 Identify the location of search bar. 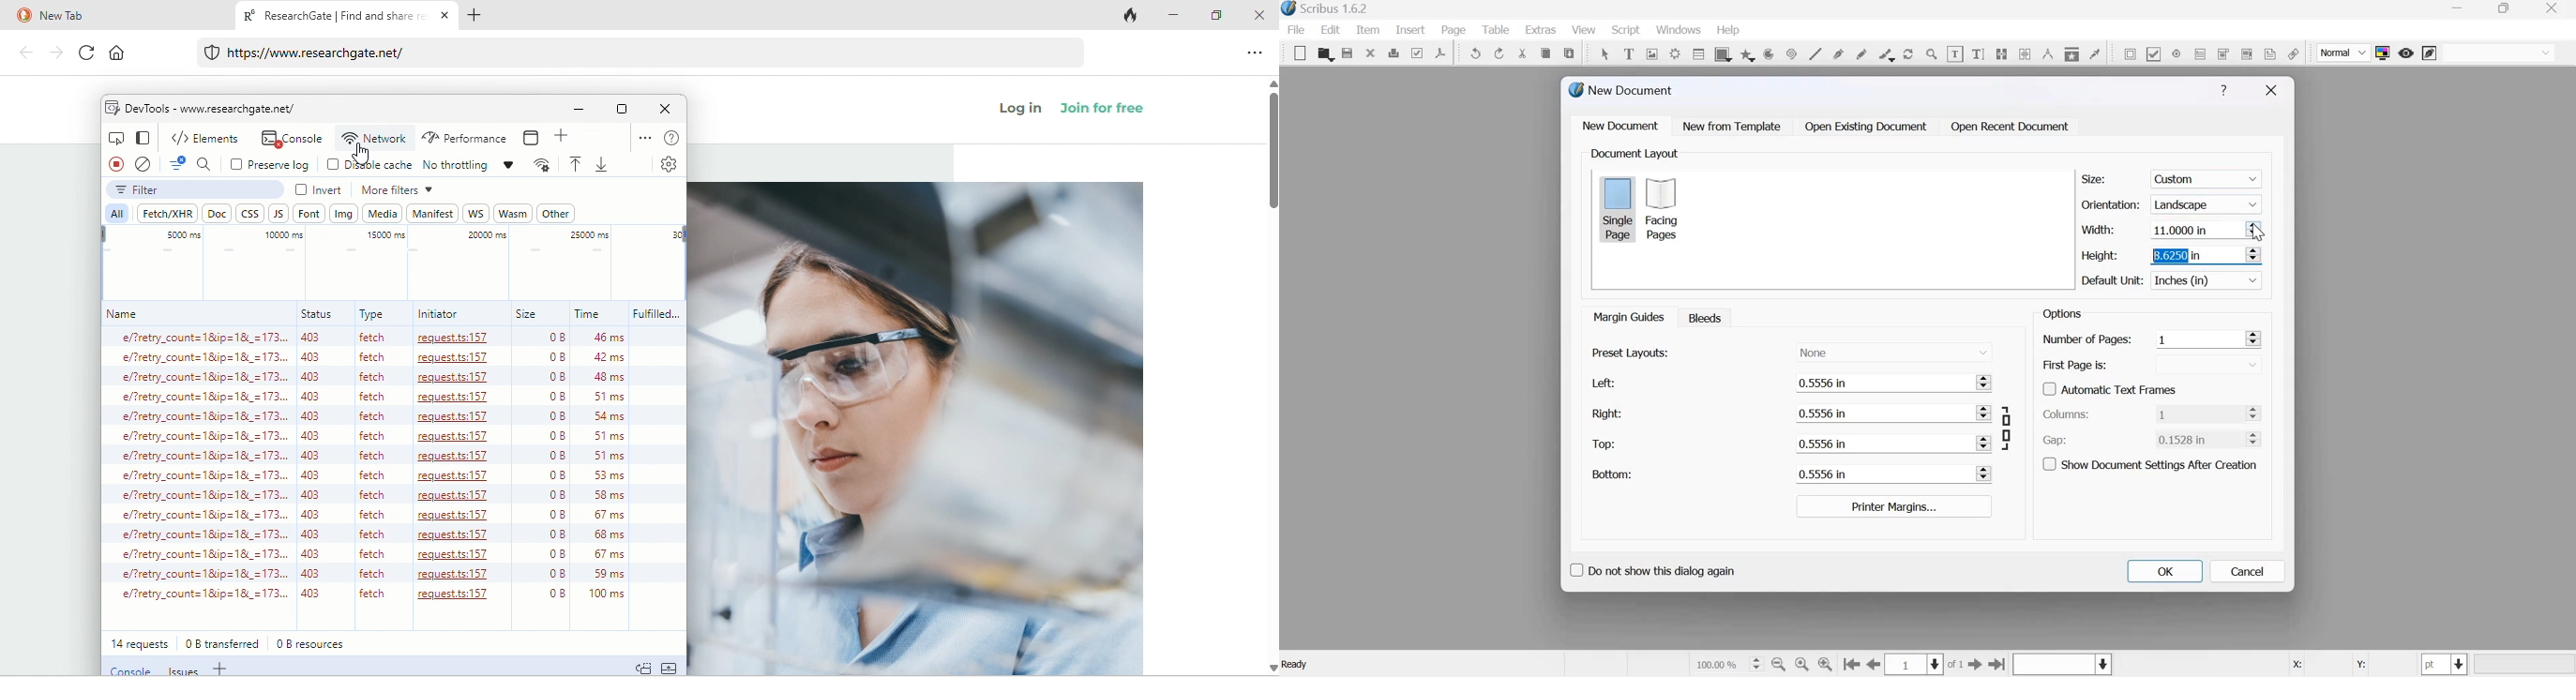
(642, 54).